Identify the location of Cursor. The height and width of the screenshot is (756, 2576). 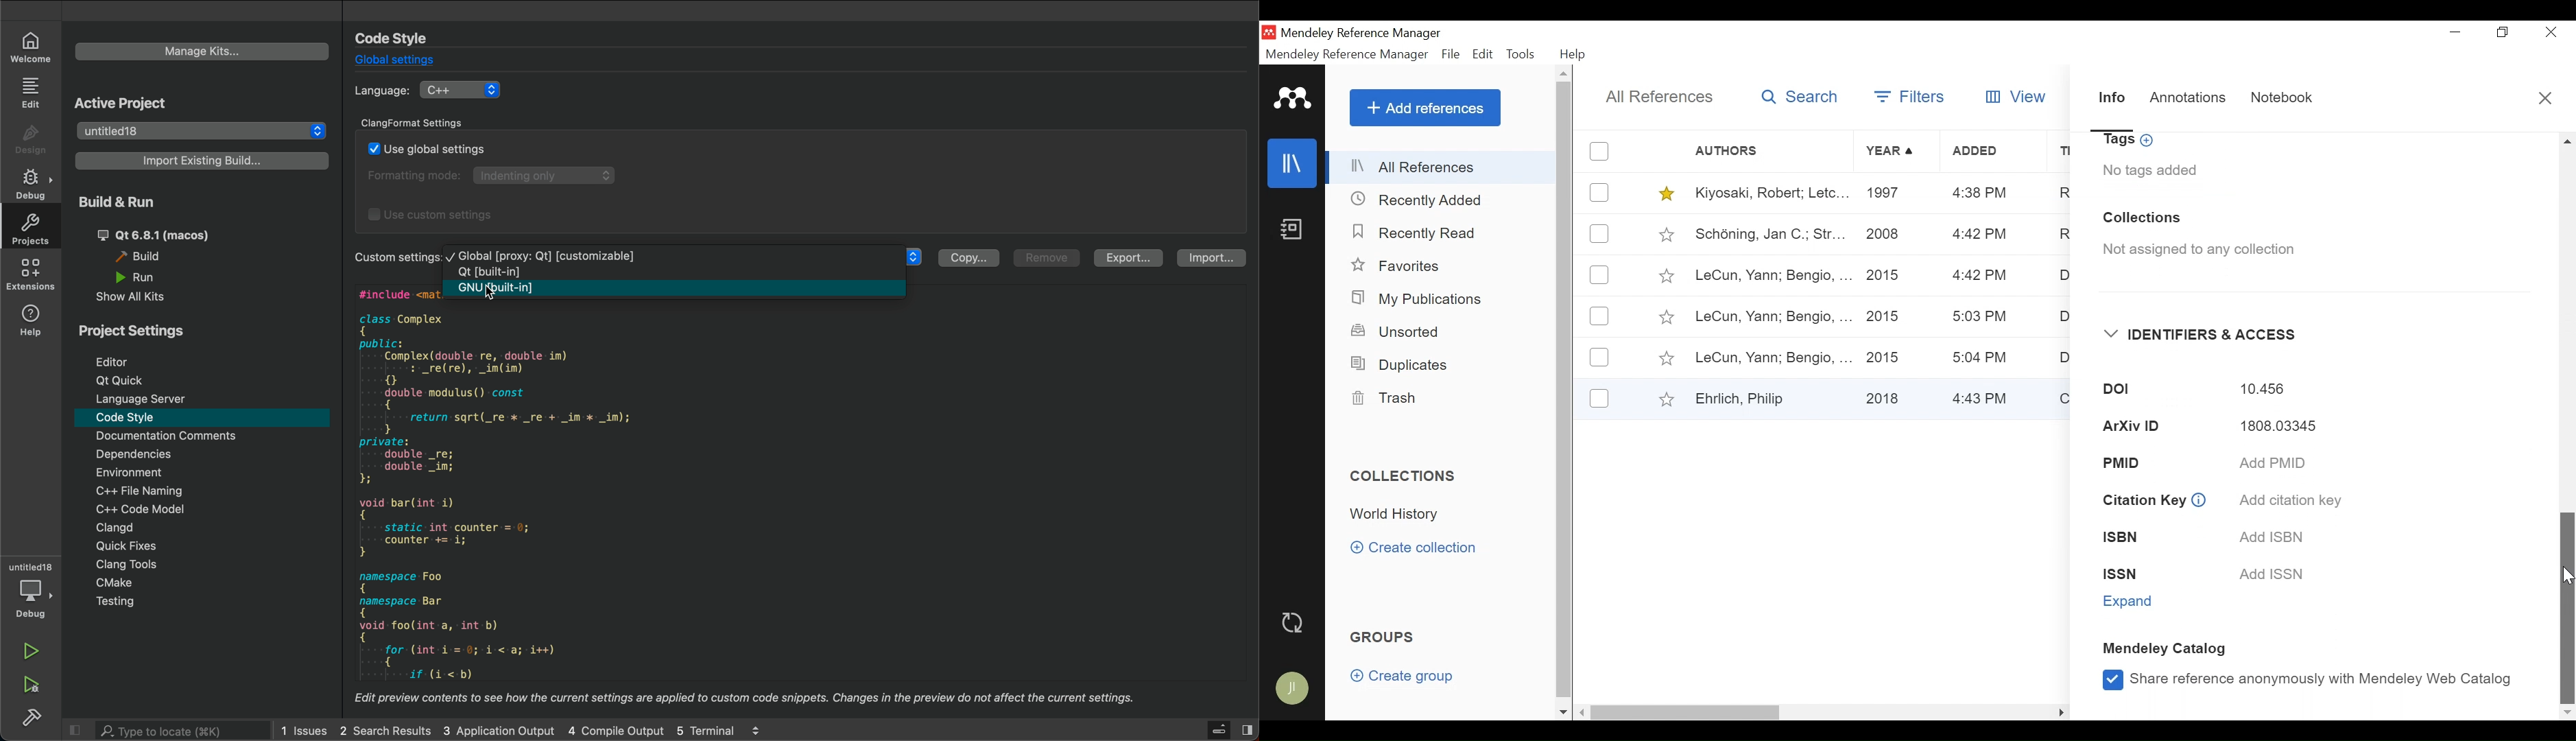
(2568, 575).